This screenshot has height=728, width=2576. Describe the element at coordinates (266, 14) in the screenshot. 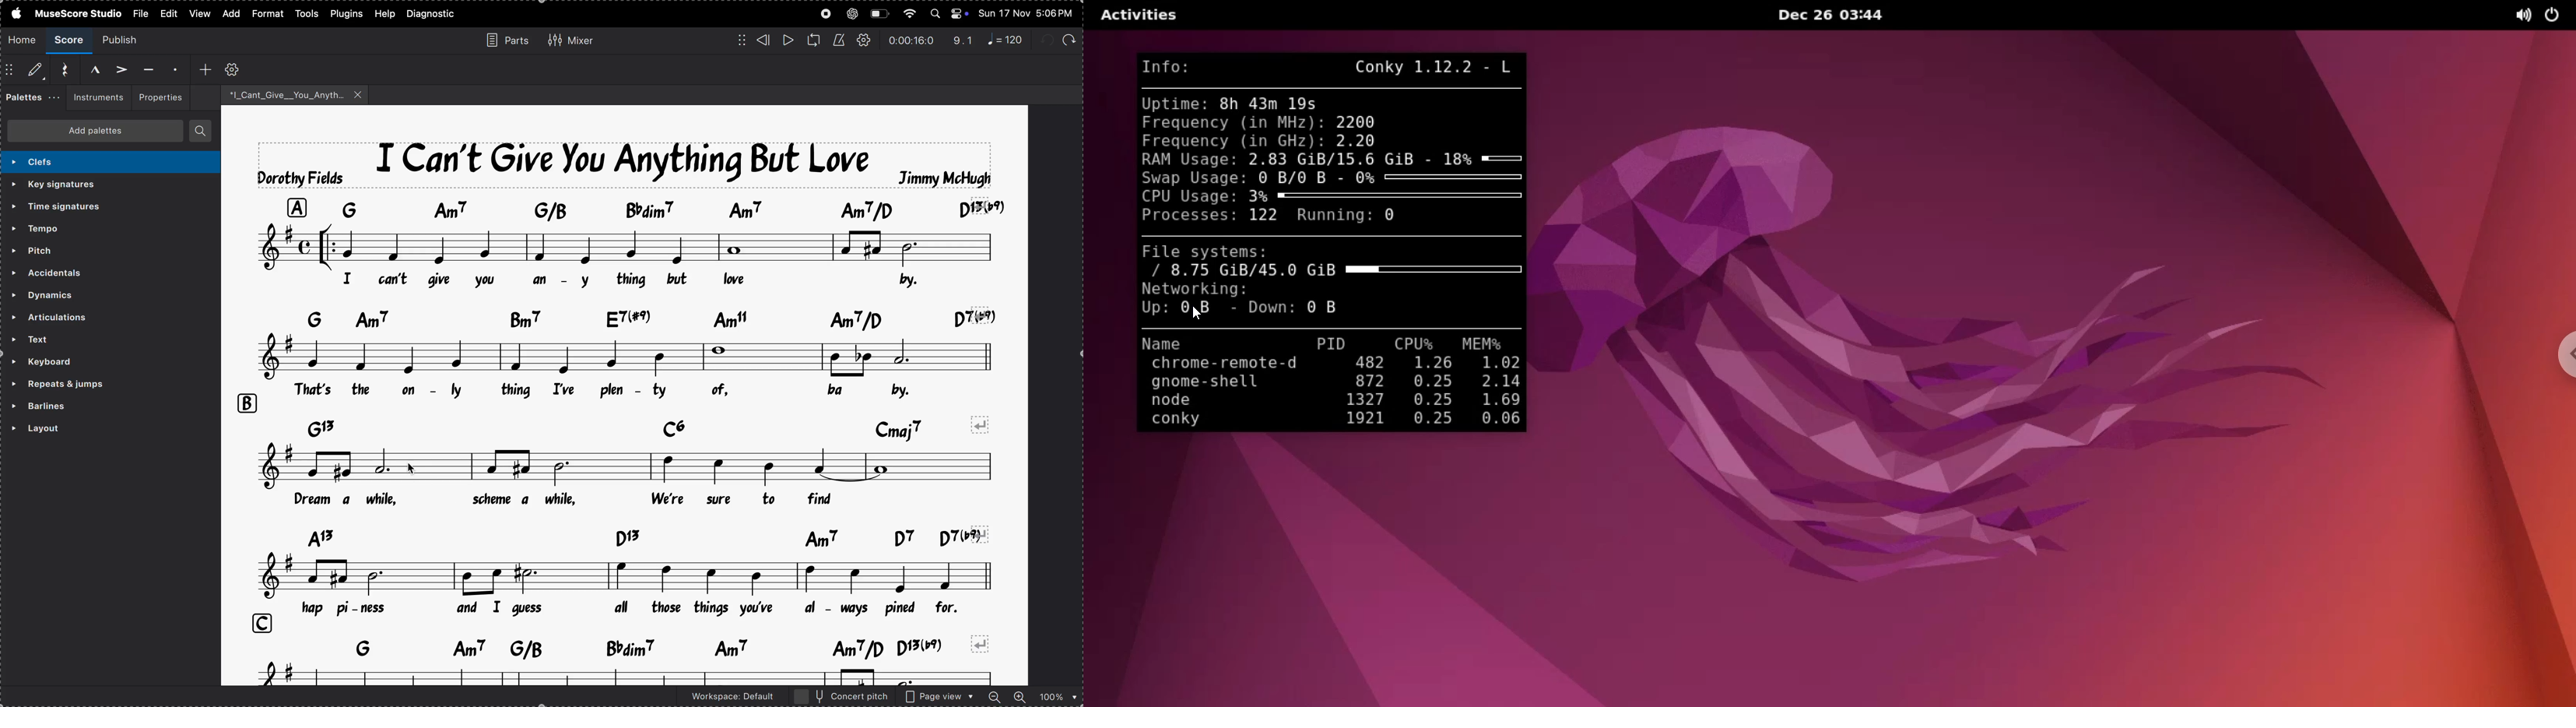

I see `format` at that location.